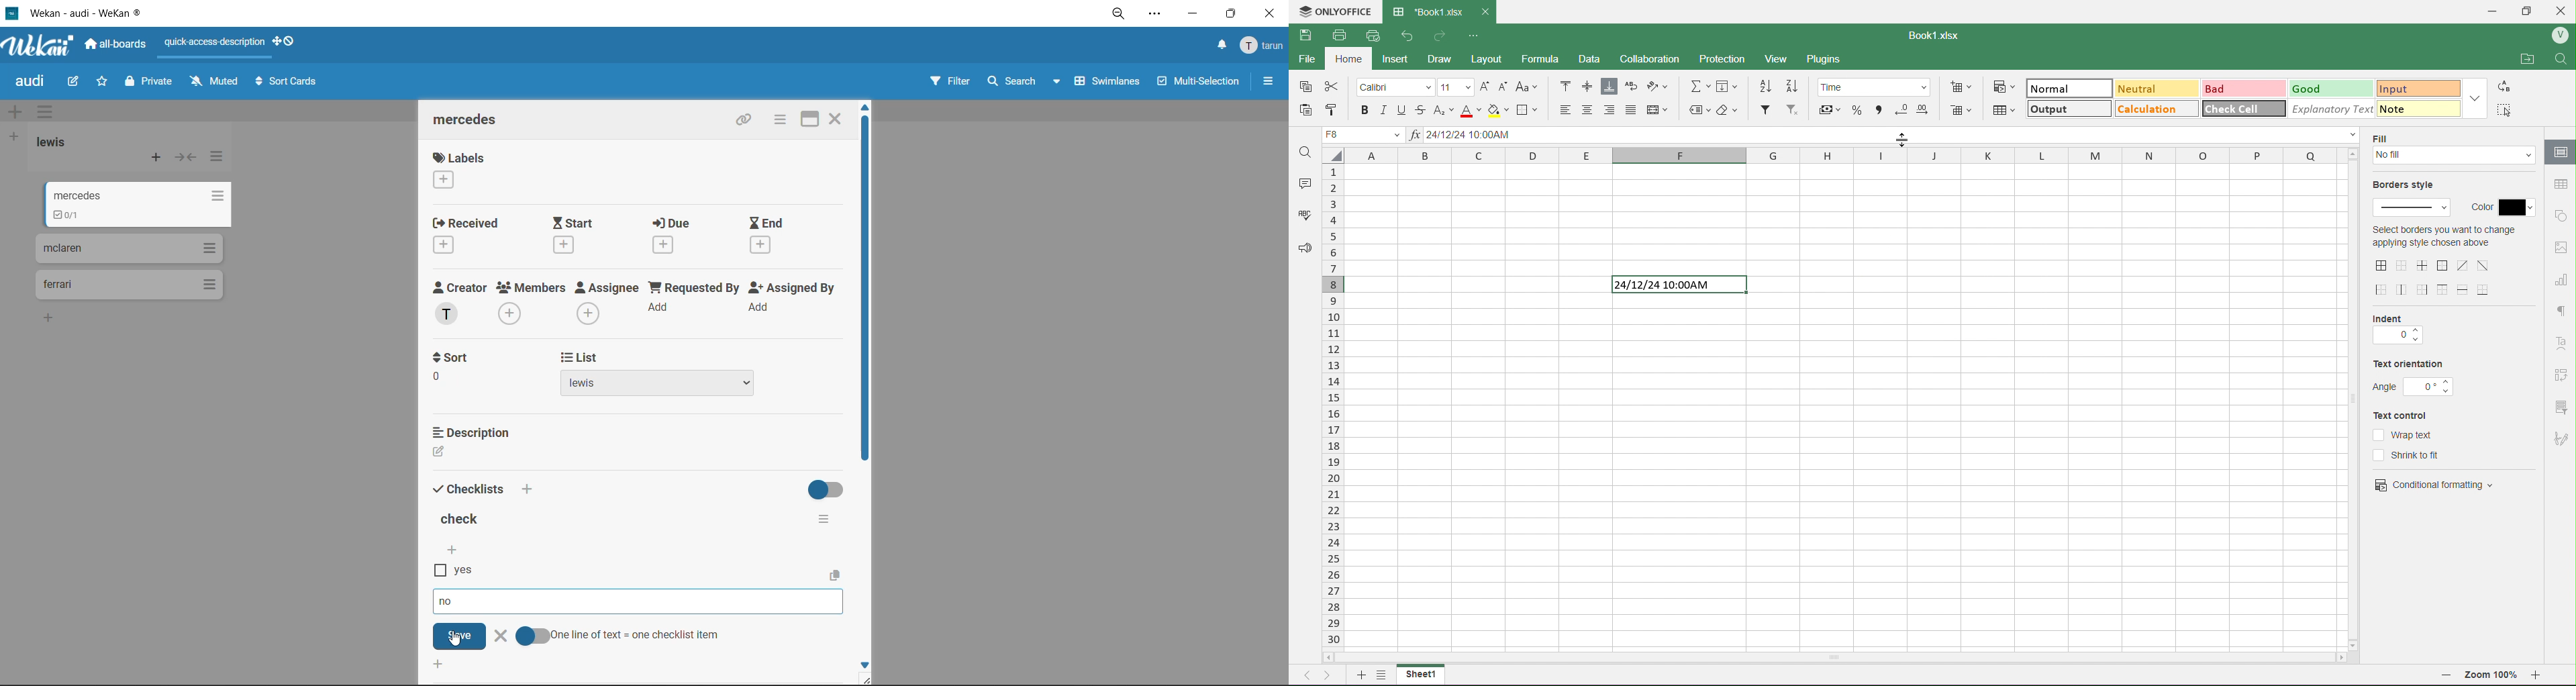  What do you see at coordinates (1455, 86) in the screenshot?
I see `Font Size` at bounding box center [1455, 86].